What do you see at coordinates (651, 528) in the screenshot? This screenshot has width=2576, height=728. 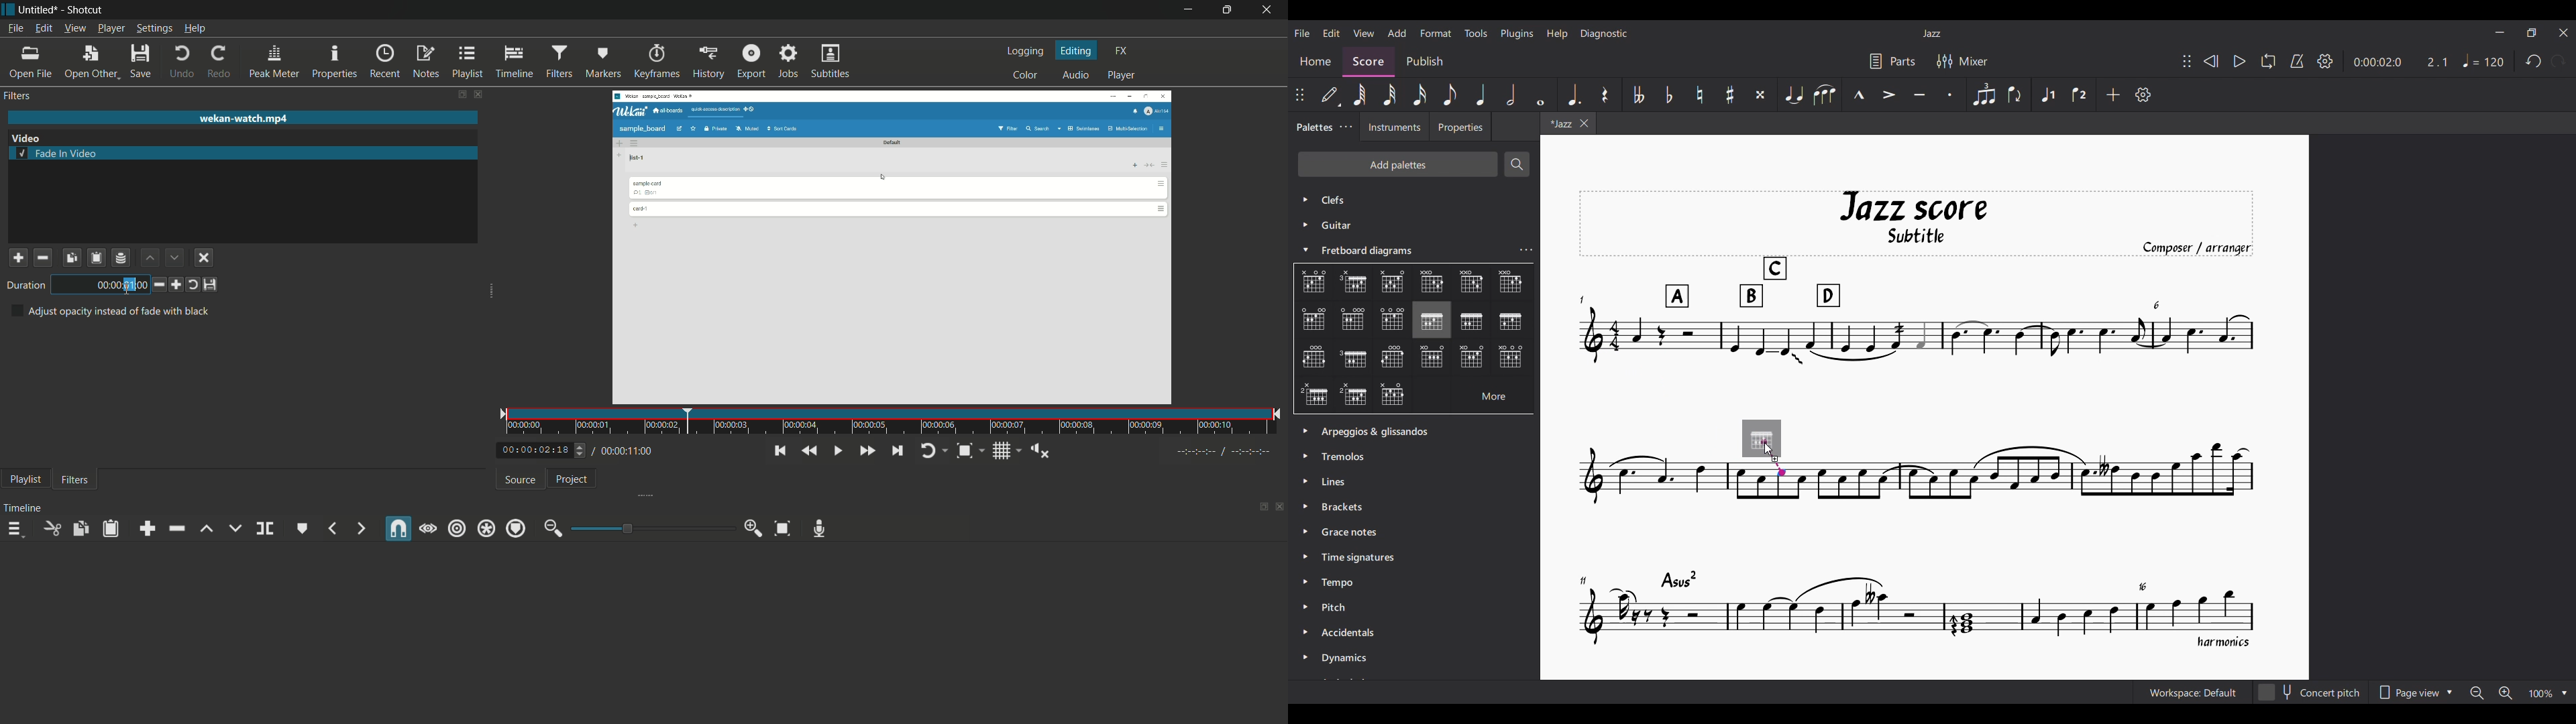 I see `adjustment bar` at bounding box center [651, 528].